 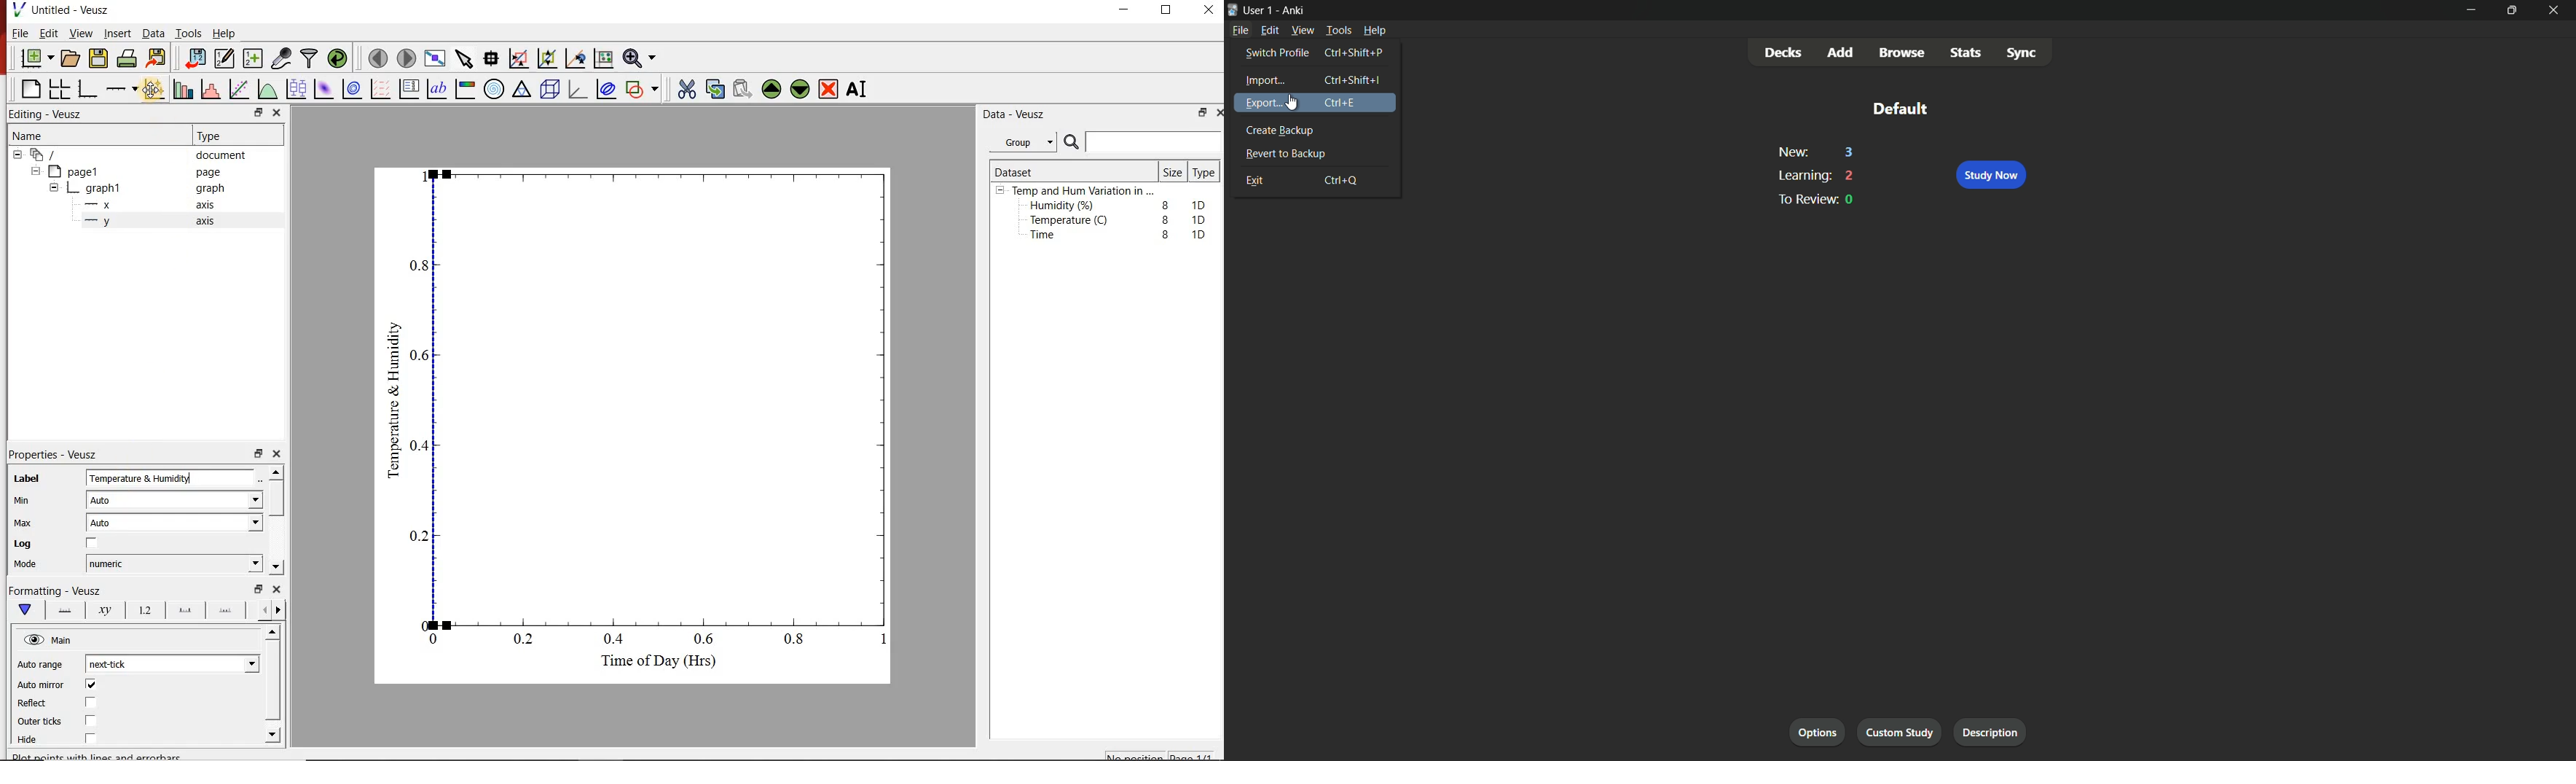 I want to click on y, so click(x=111, y=225).